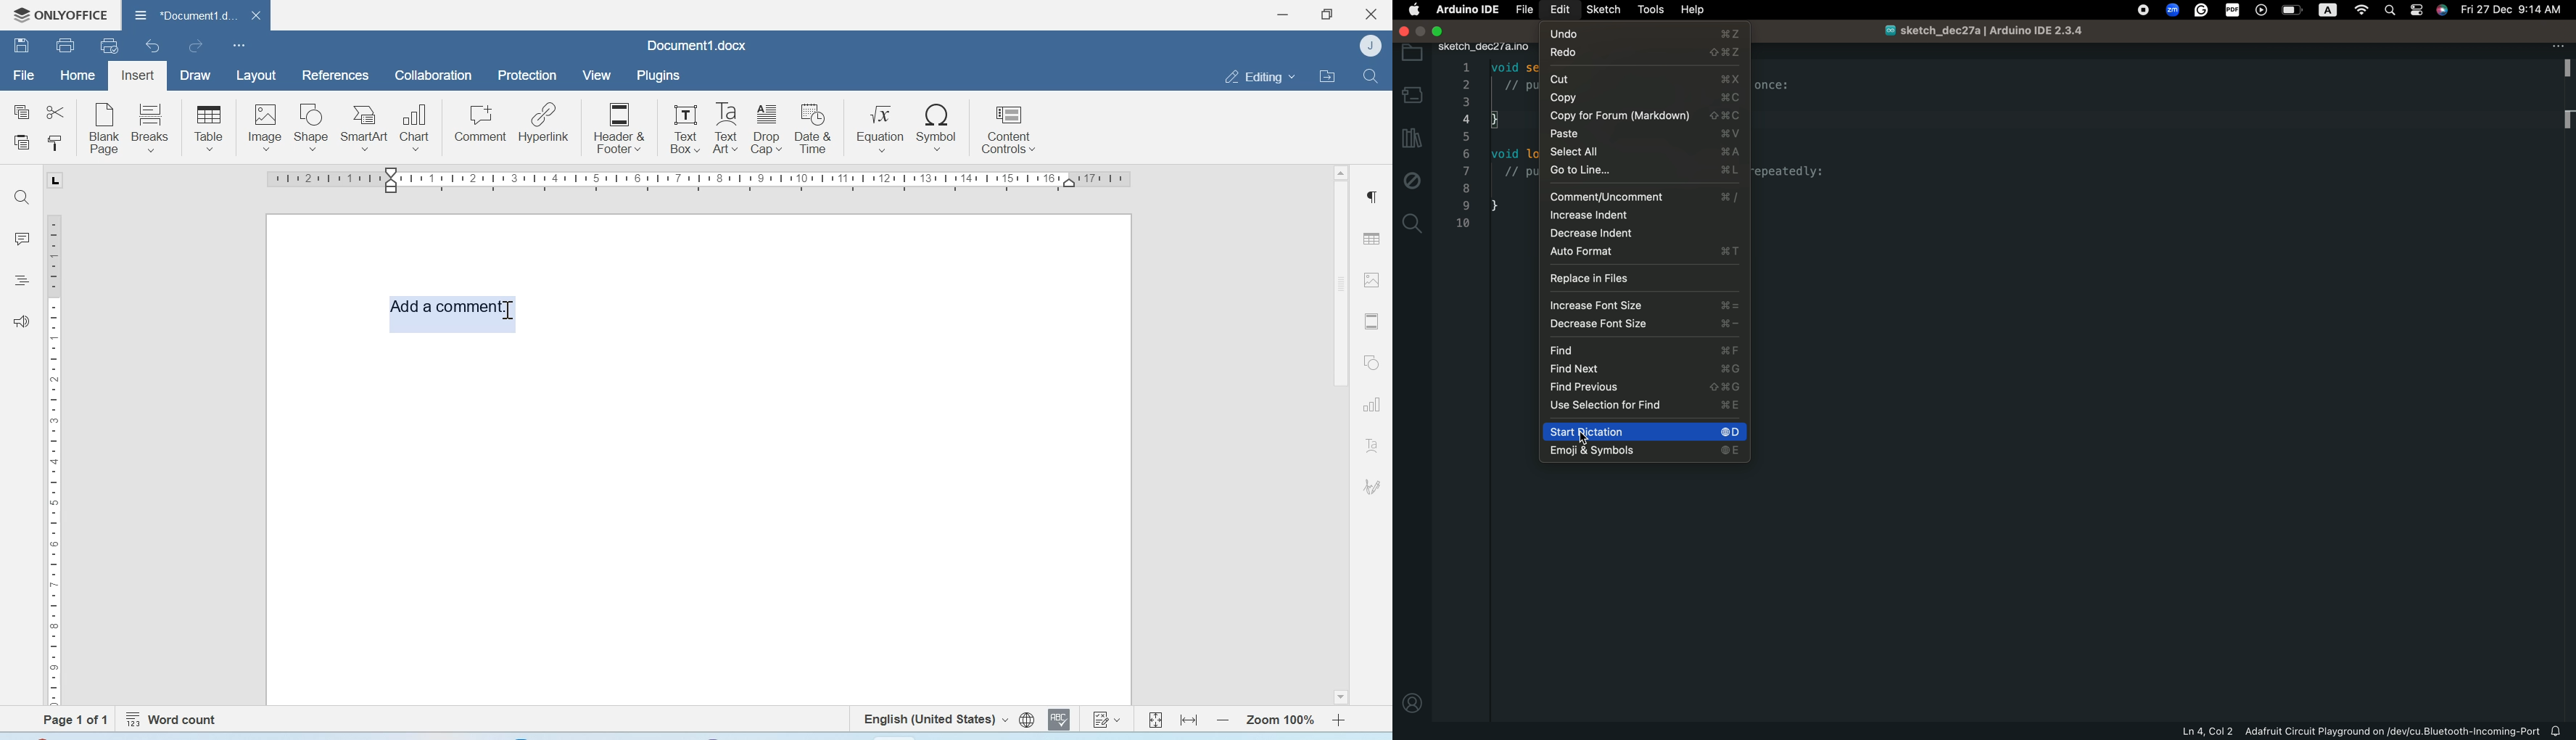  Describe the element at coordinates (312, 128) in the screenshot. I see `Shape` at that location.